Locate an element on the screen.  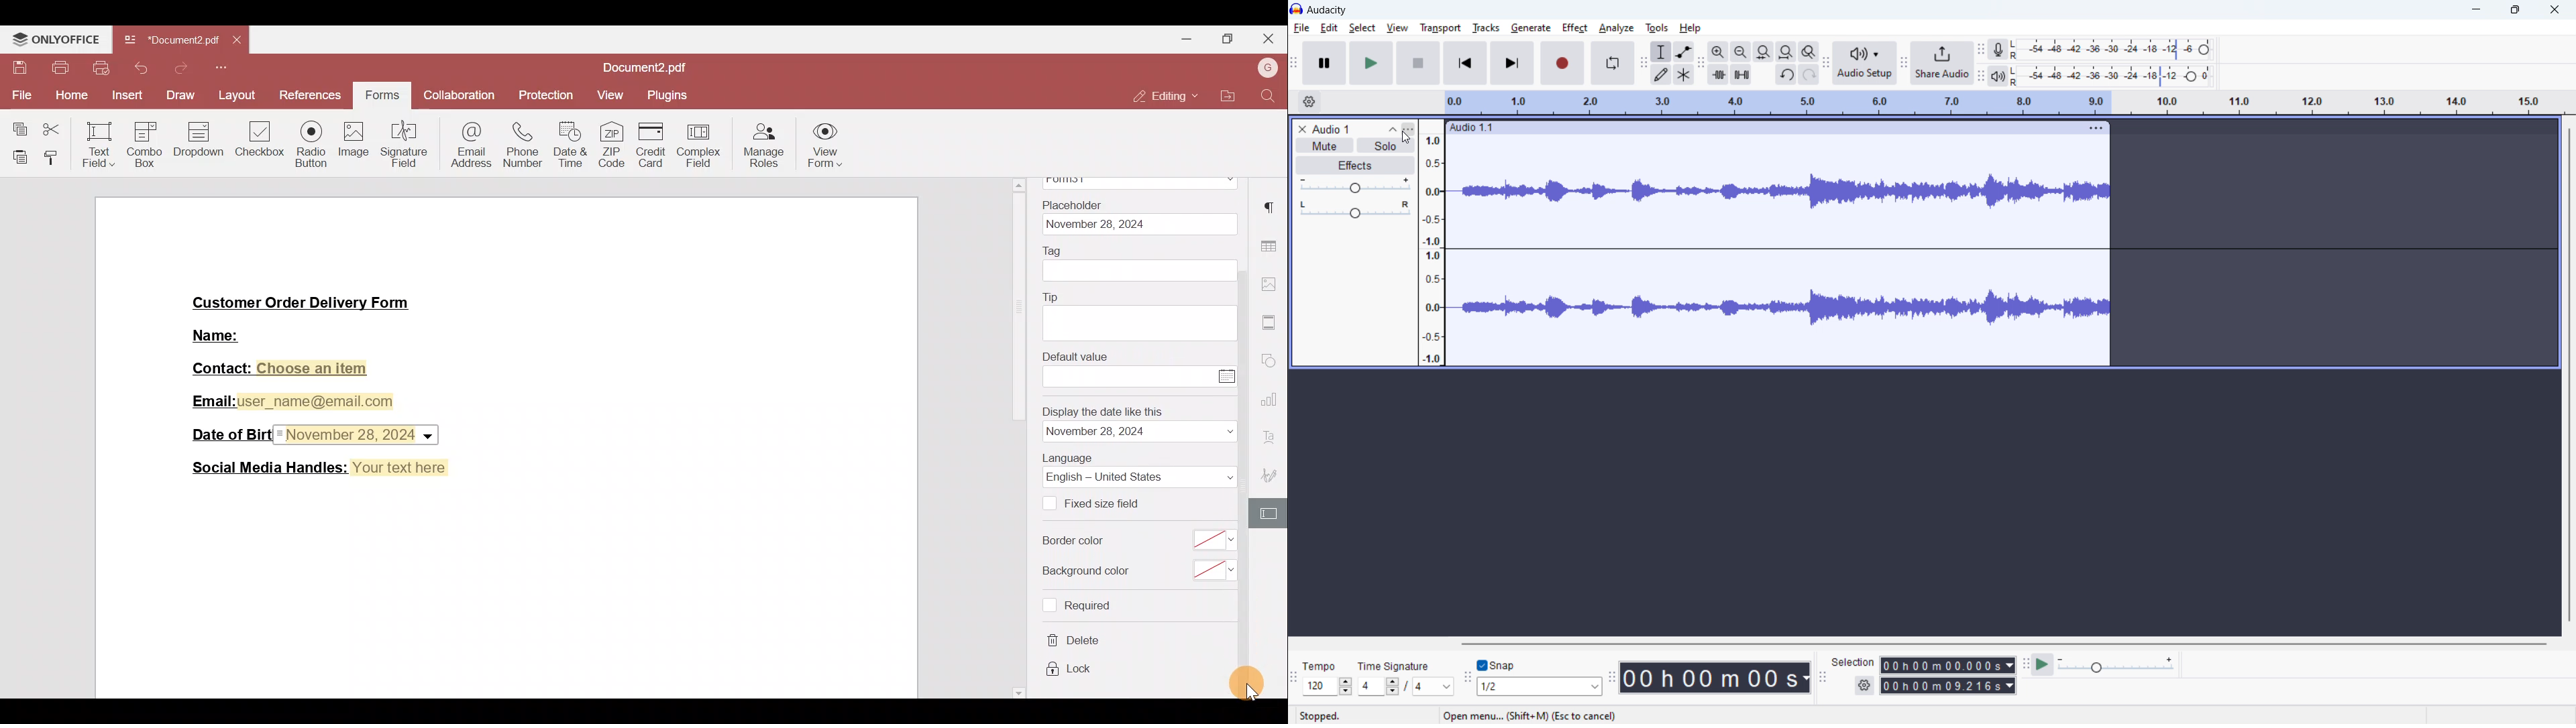
Insert is located at coordinates (126, 95).